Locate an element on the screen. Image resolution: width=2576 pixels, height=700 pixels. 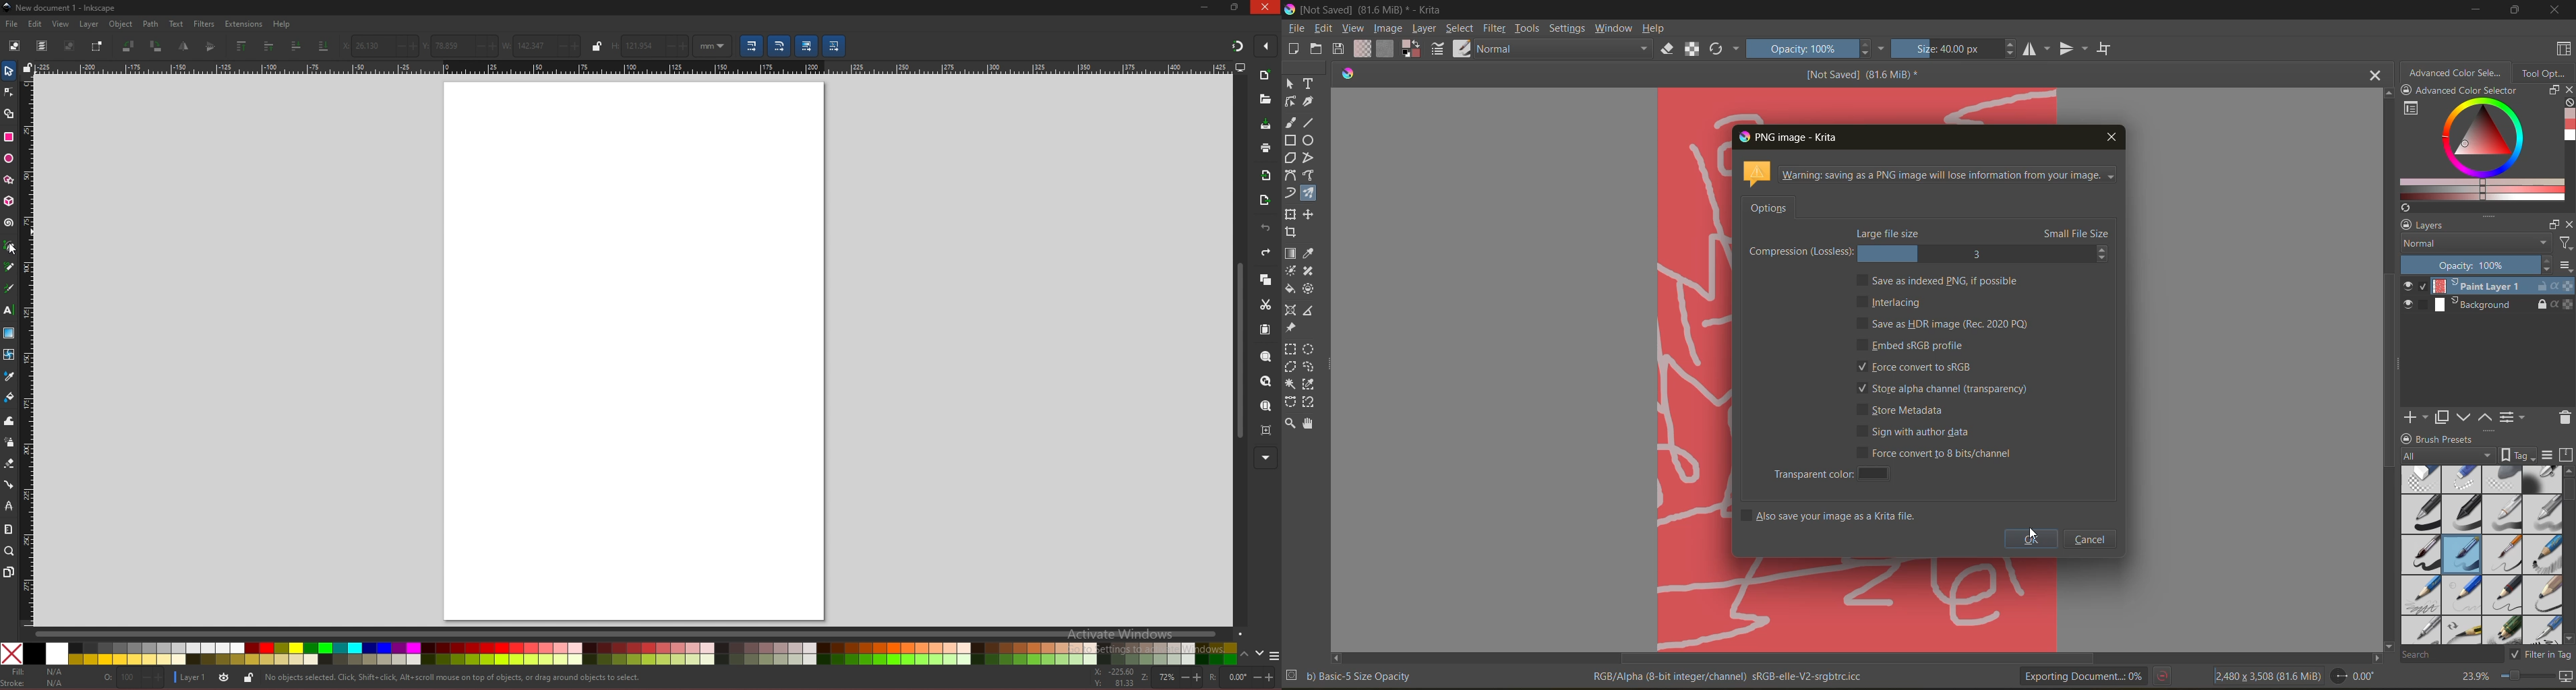
brush presets is located at coordinates (2478, 555).